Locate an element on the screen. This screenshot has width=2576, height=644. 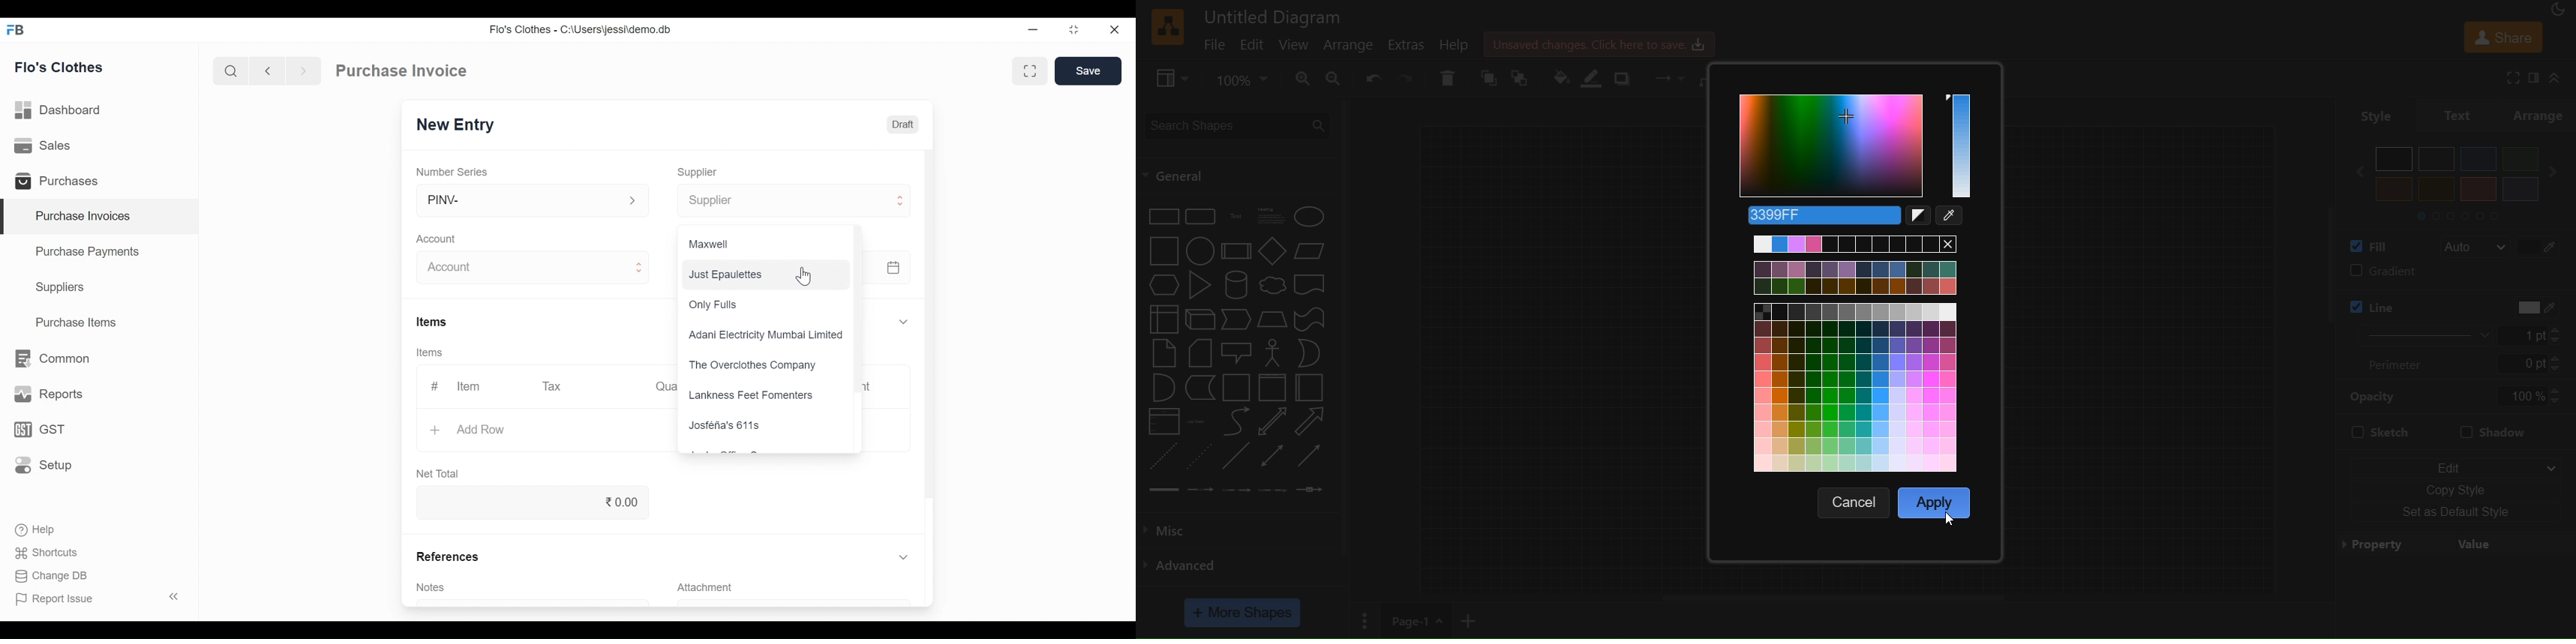
color  is located at coordinates (1856, 148).